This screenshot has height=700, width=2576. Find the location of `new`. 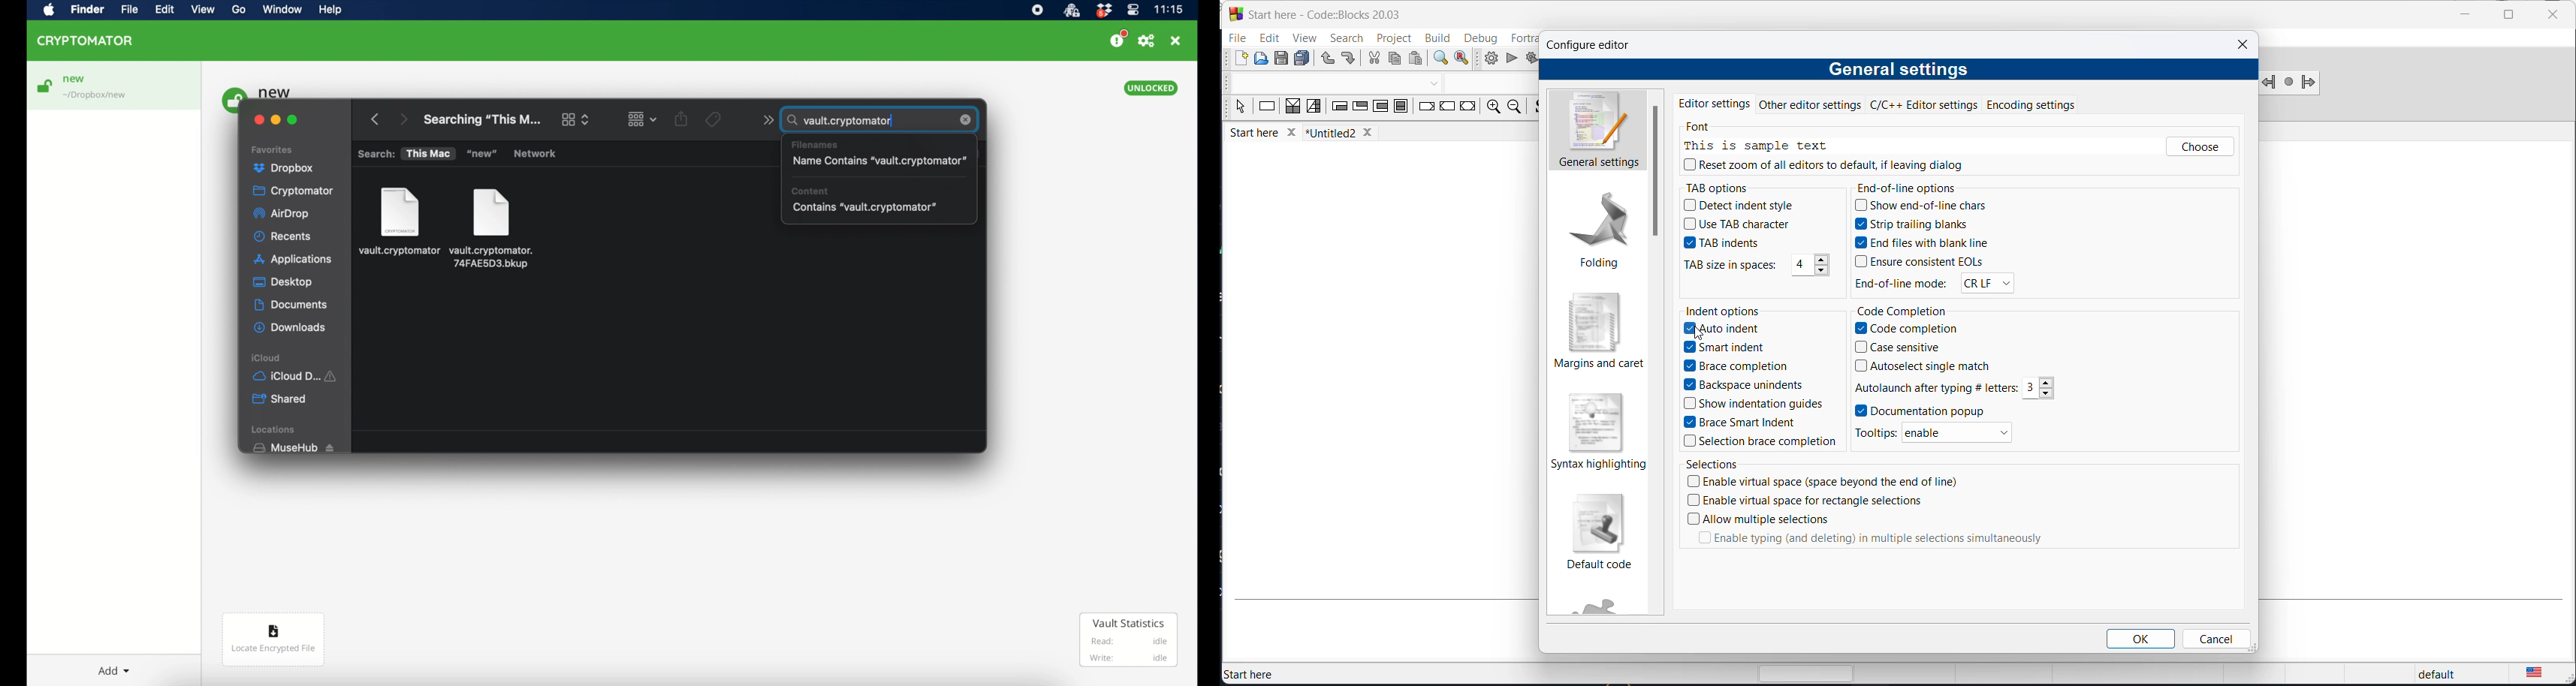

new is located at coordinates (74, 79).